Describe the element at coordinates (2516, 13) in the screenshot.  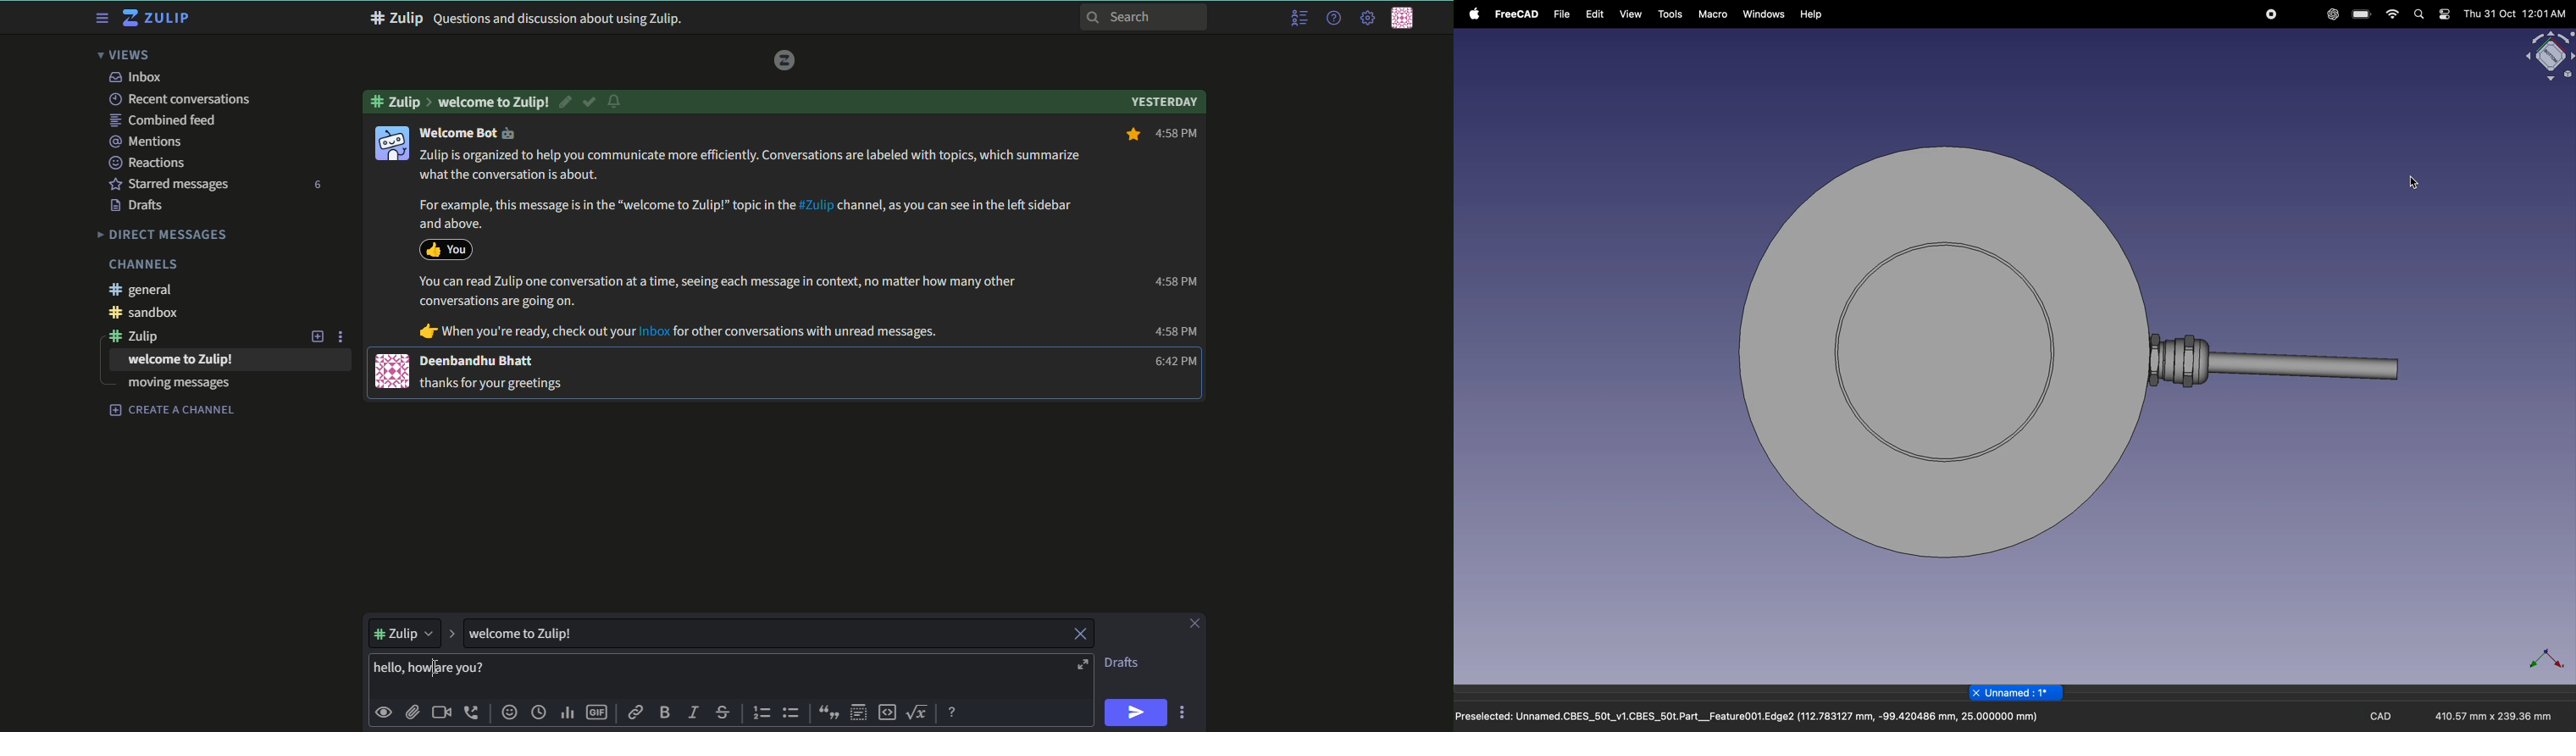
I see `Thu 31 Oct  12:01 AM` at that location.